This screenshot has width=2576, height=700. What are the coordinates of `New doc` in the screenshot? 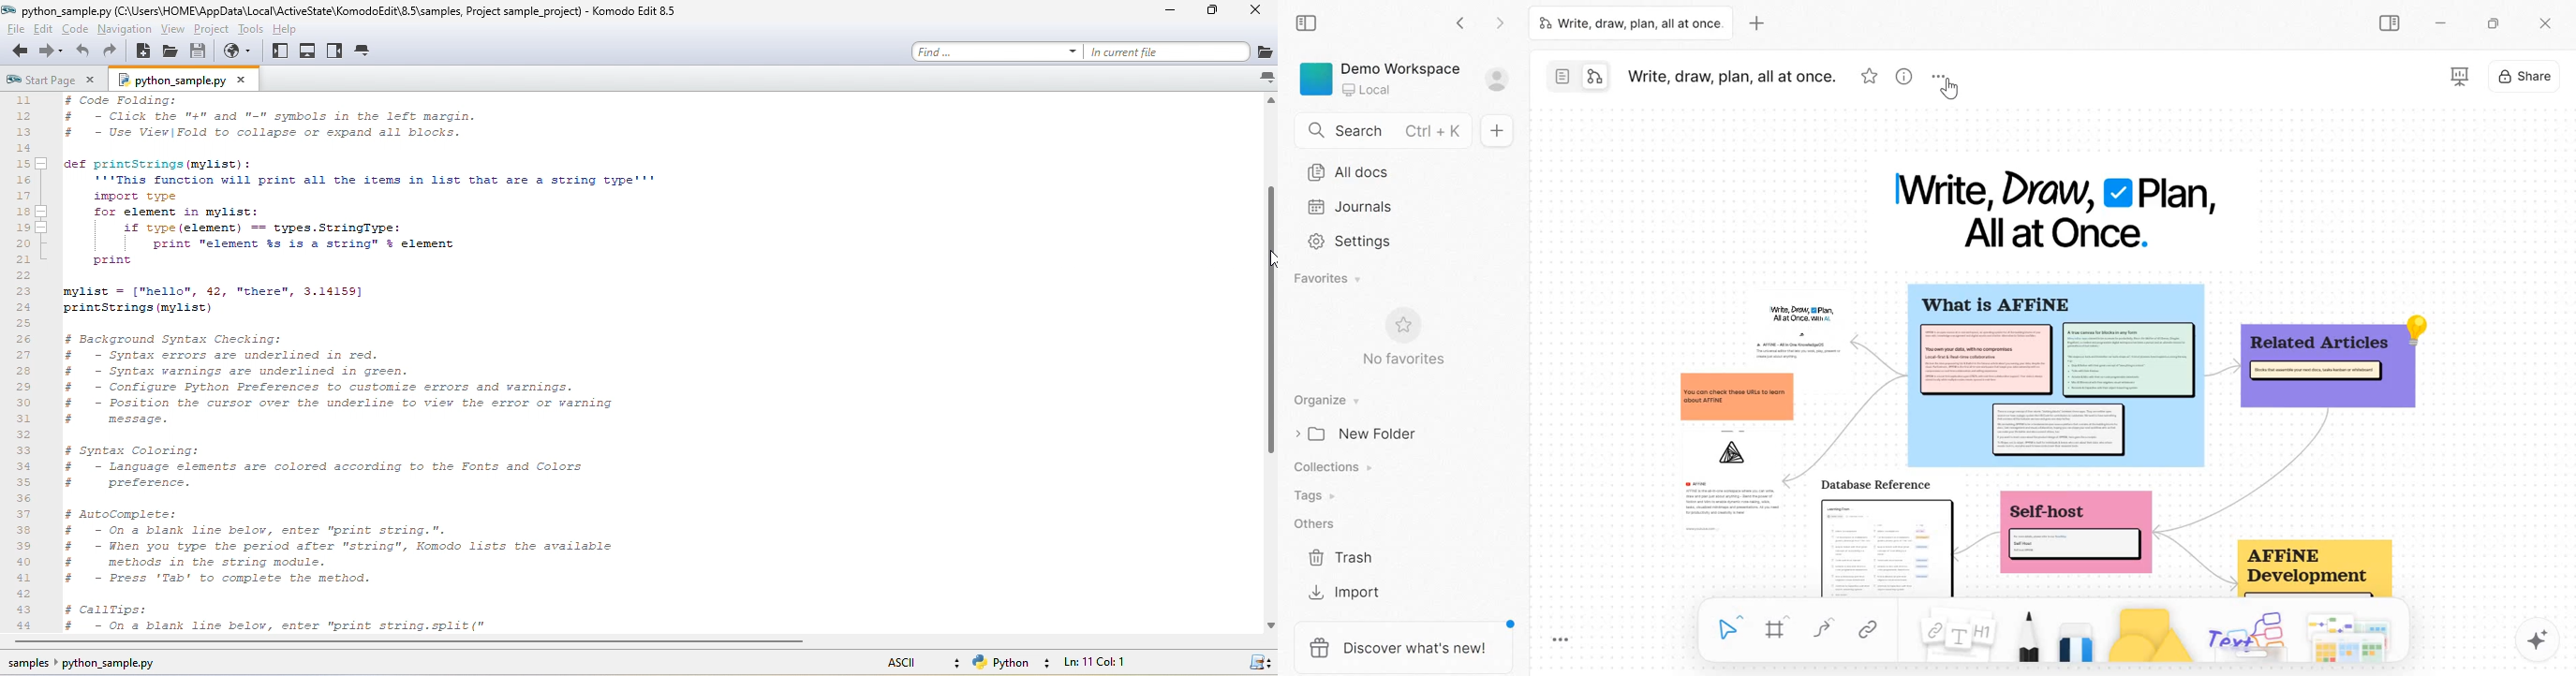 It's located at (1496, 132).